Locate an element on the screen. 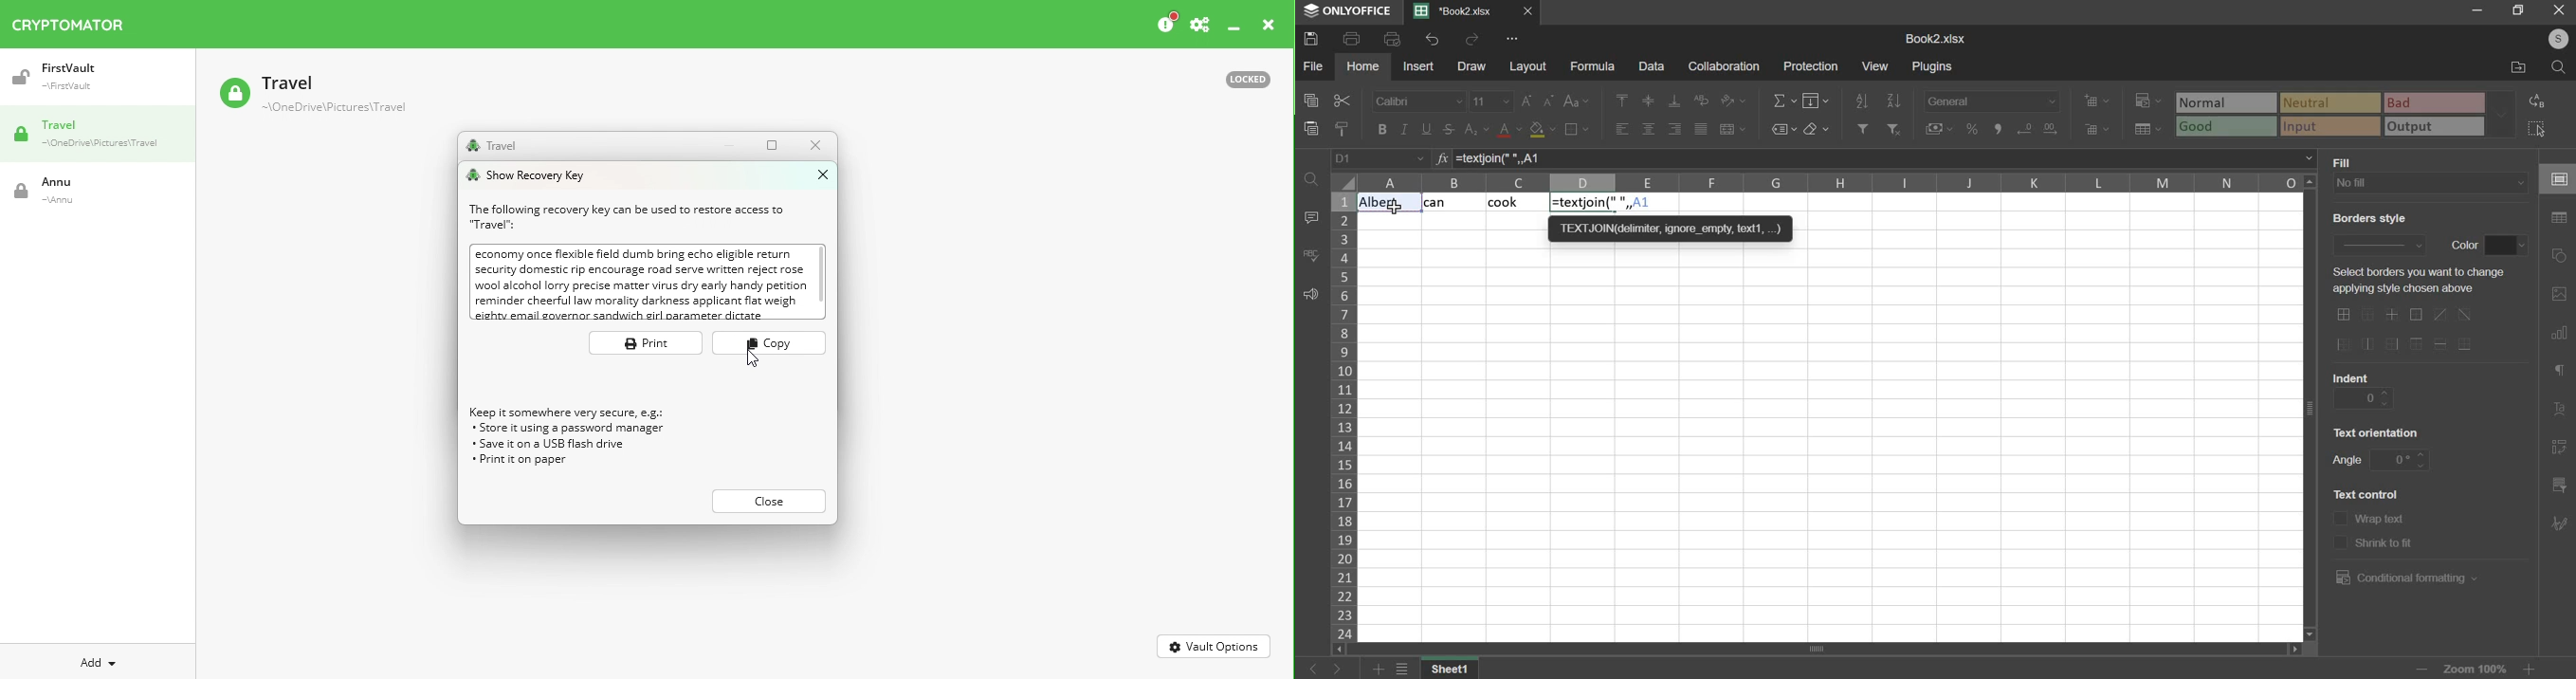  fill is located at coordinates (1817, 100).